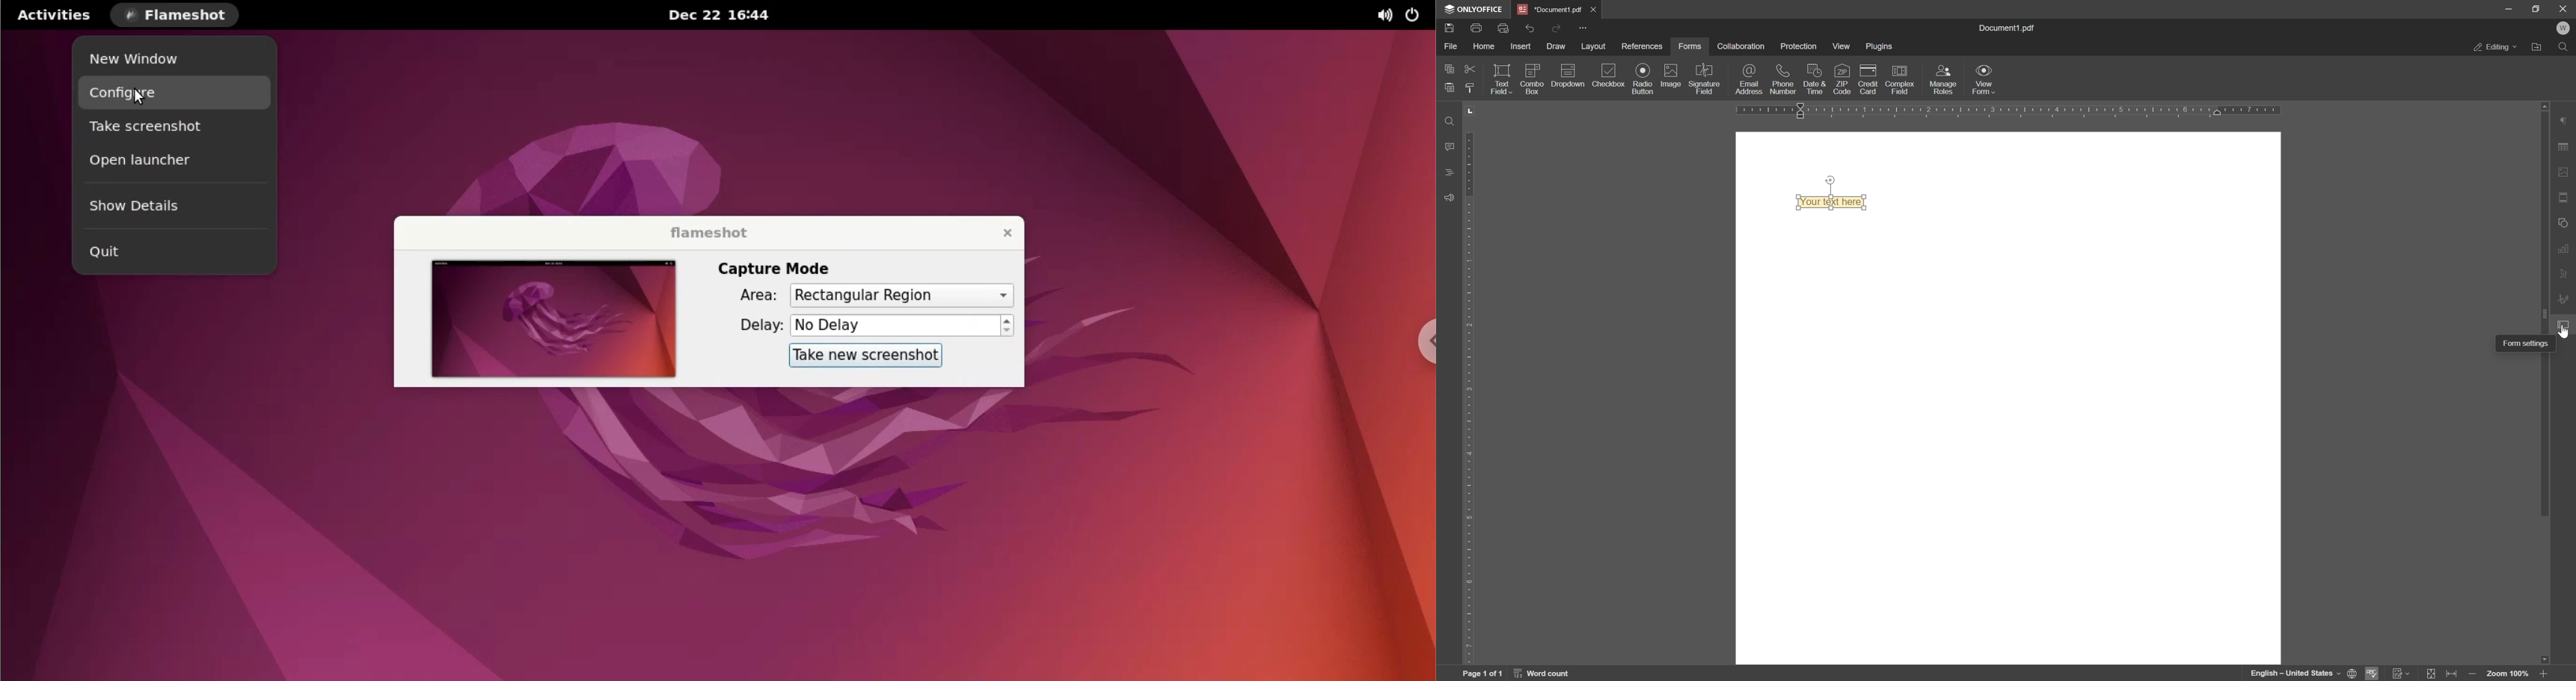 The height and width of the screenshot is (700, 2576). I want to click on configure, so click(181, 93).